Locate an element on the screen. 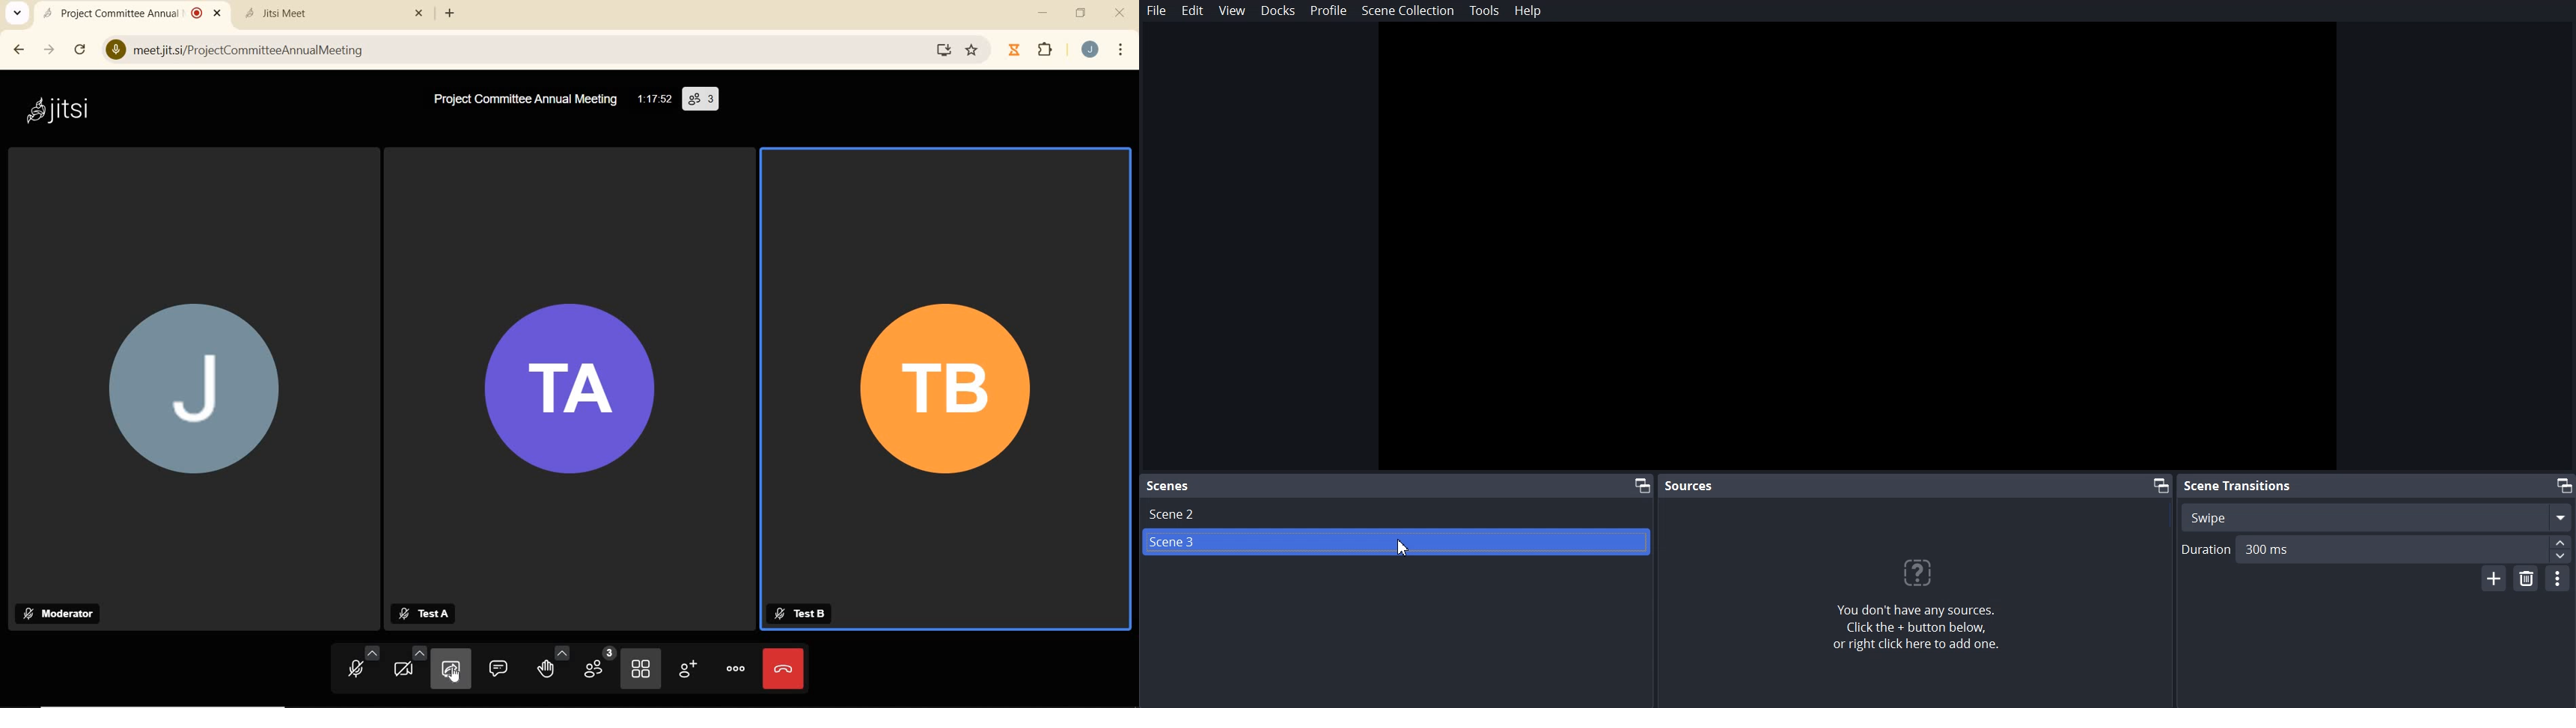 The width and height of the screenshot is (2576, 728). 300ms is located at coordinates (2407, 549).